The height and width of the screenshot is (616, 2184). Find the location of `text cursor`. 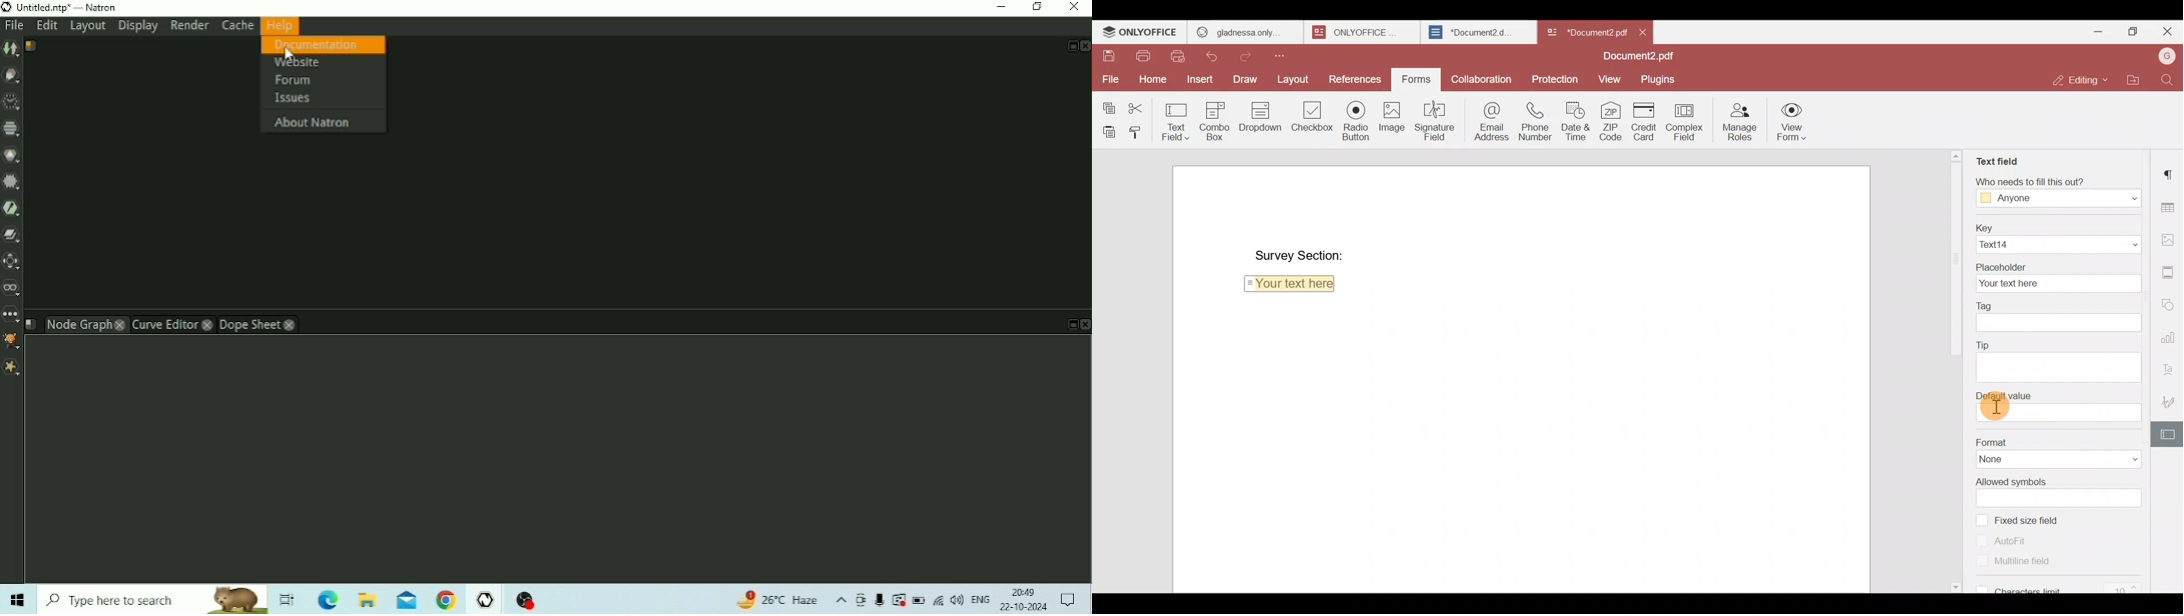

text cursor is located at coordinates (1998, 408).